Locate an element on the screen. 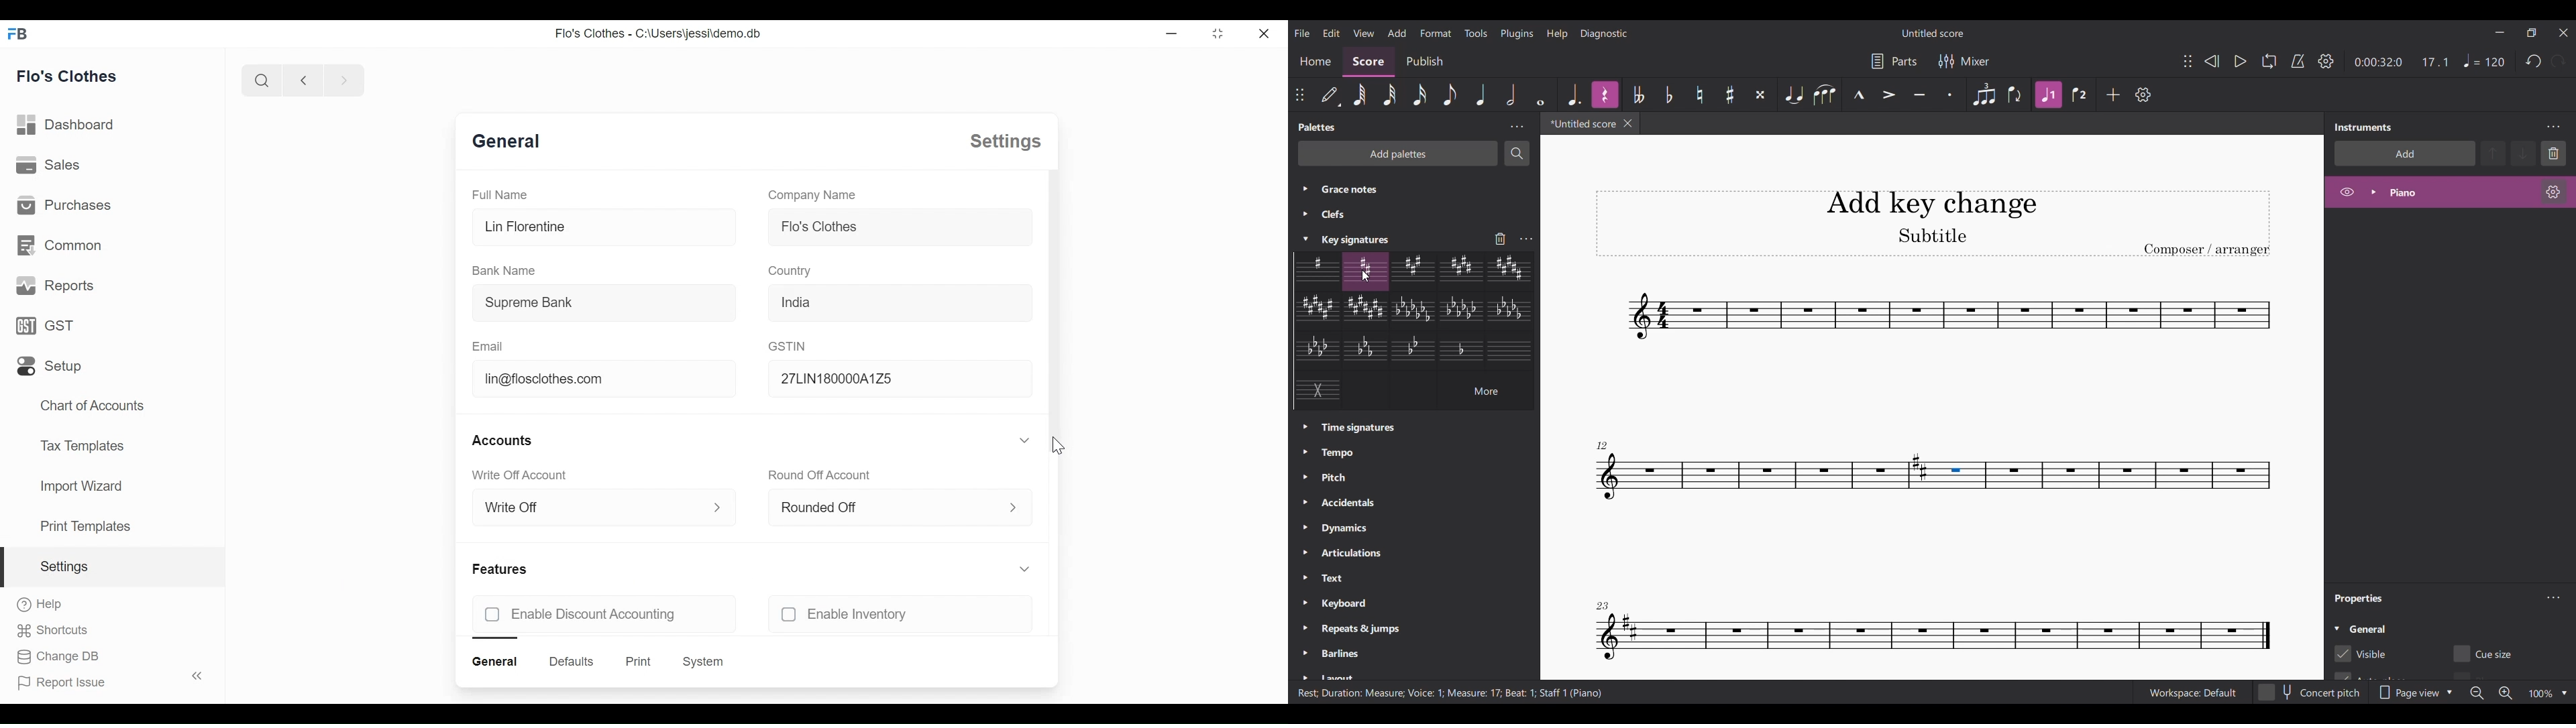 The height and width of the screenshot is (728, 2576). Bank Name is located at coordinates (505, 272).